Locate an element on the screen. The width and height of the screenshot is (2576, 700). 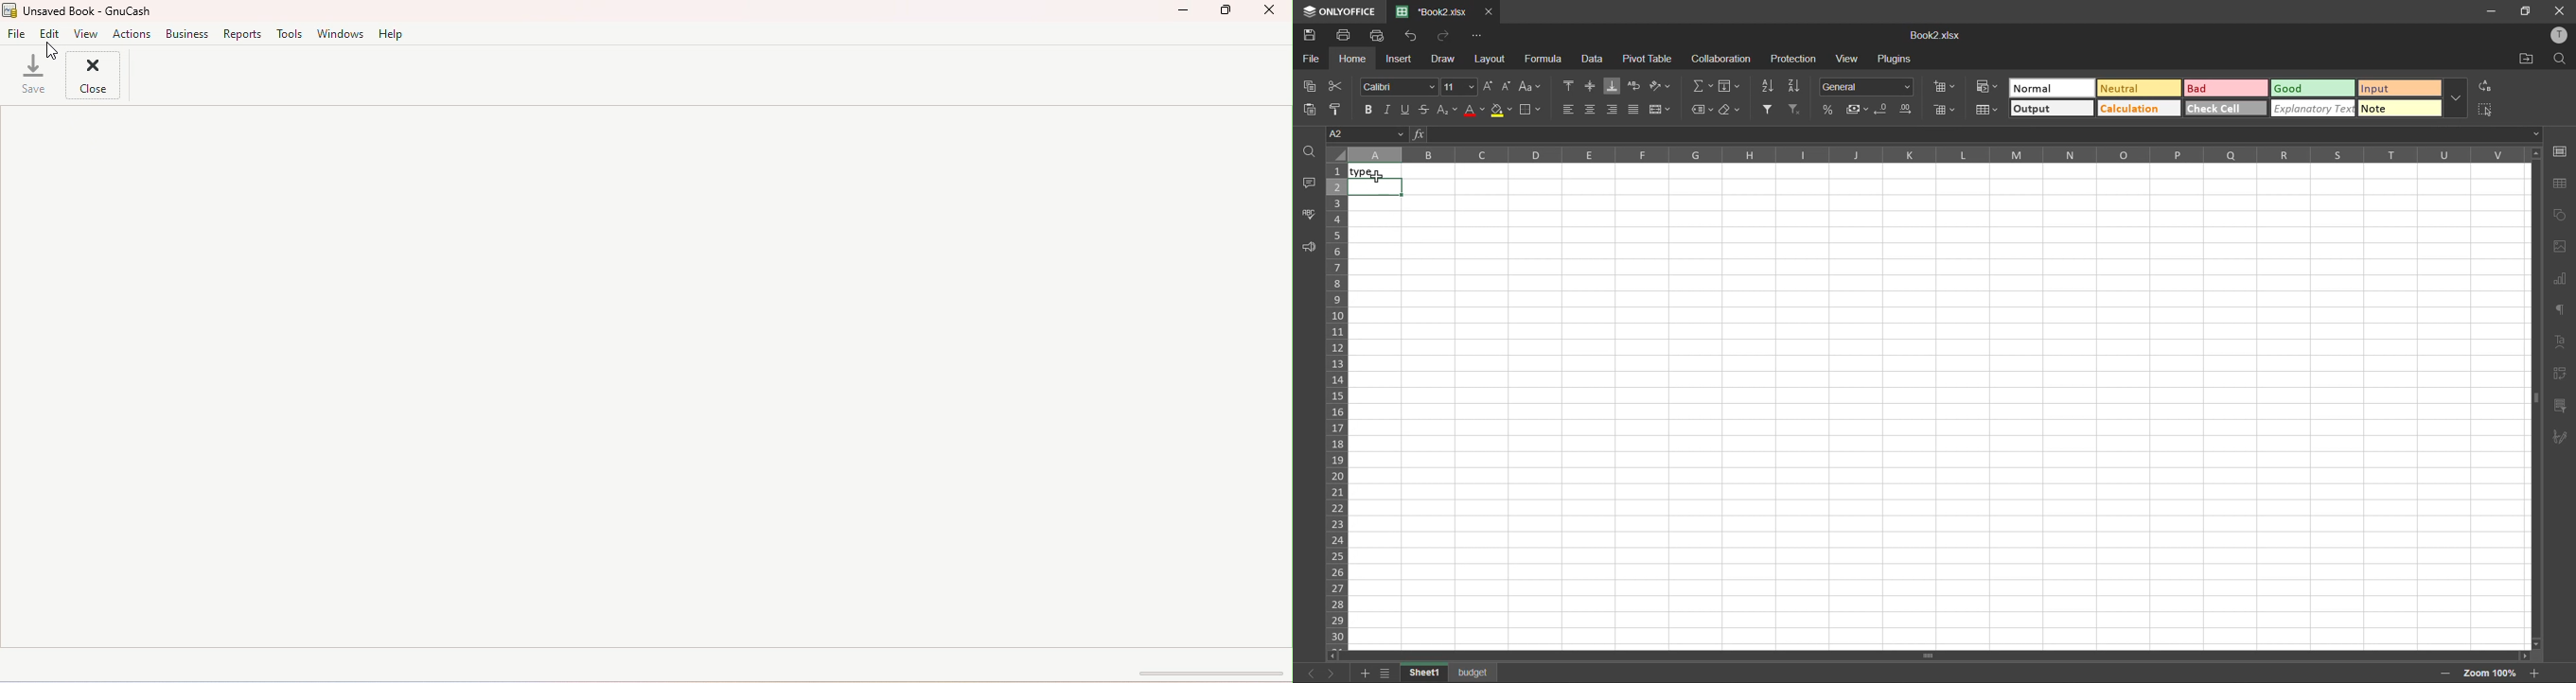
redo is located at coordinates (1445, 36).